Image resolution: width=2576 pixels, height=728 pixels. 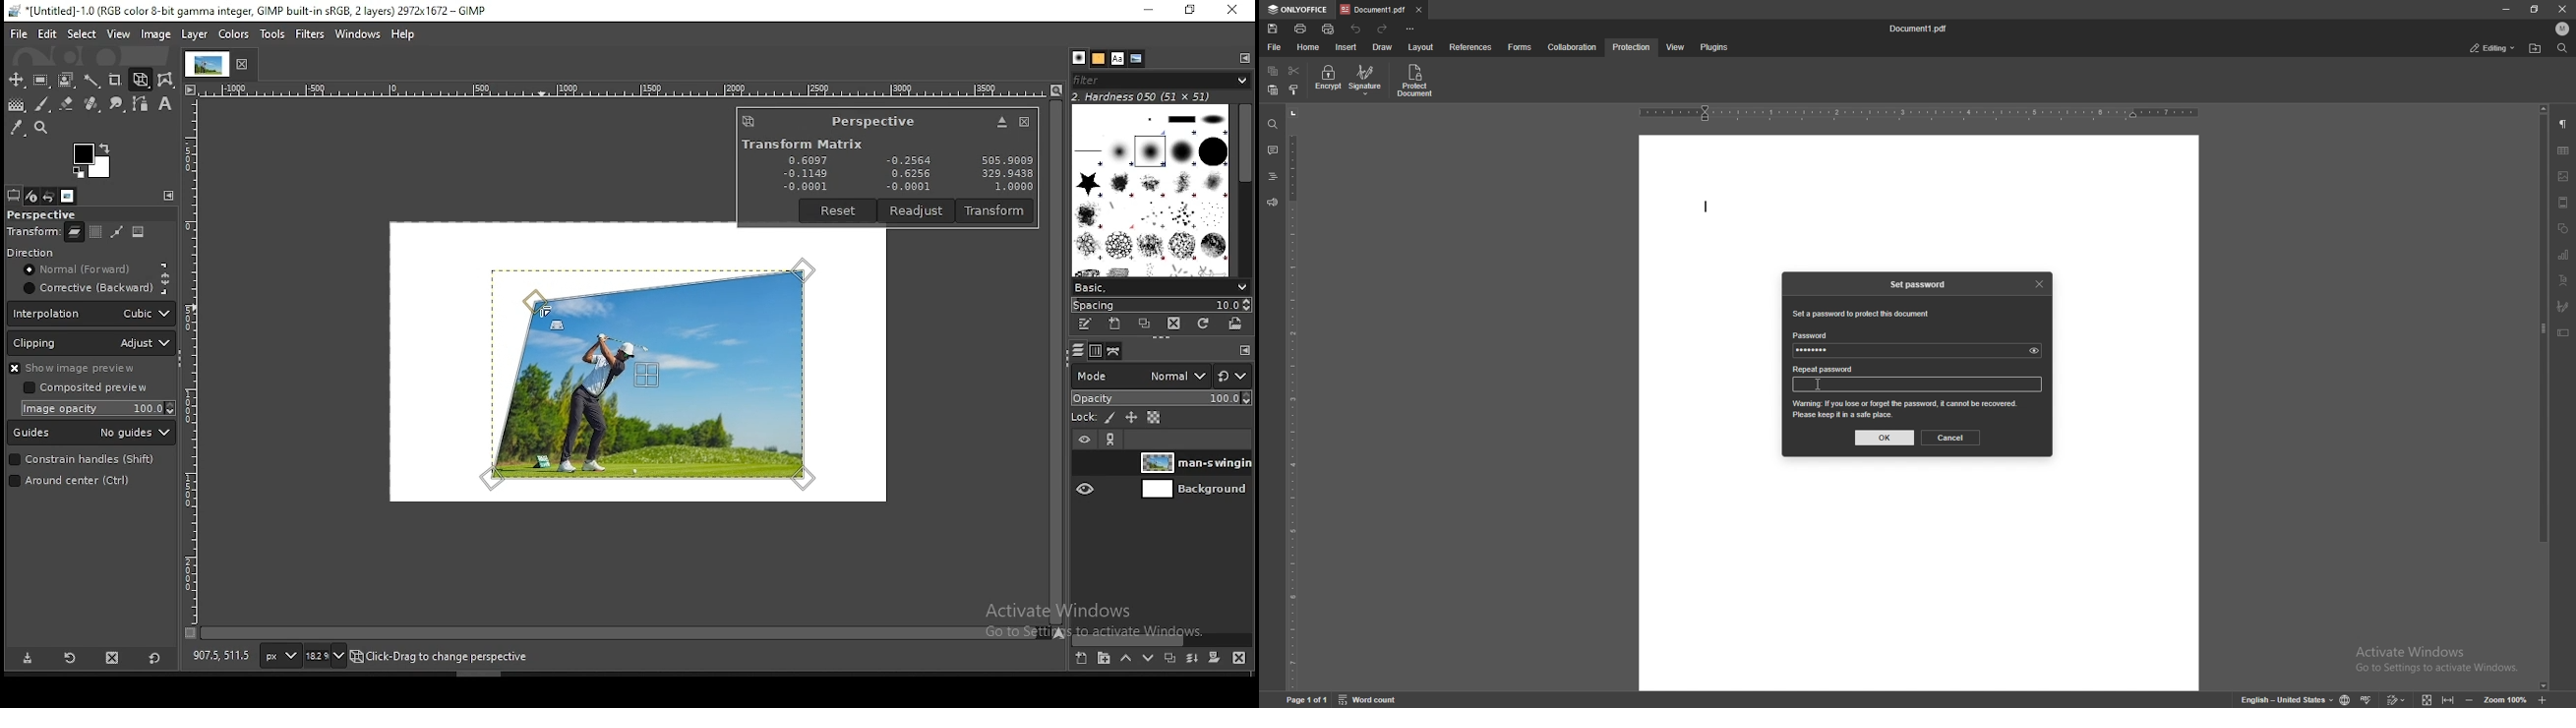 I want to click on feedback, so click(x=1271, y=203).